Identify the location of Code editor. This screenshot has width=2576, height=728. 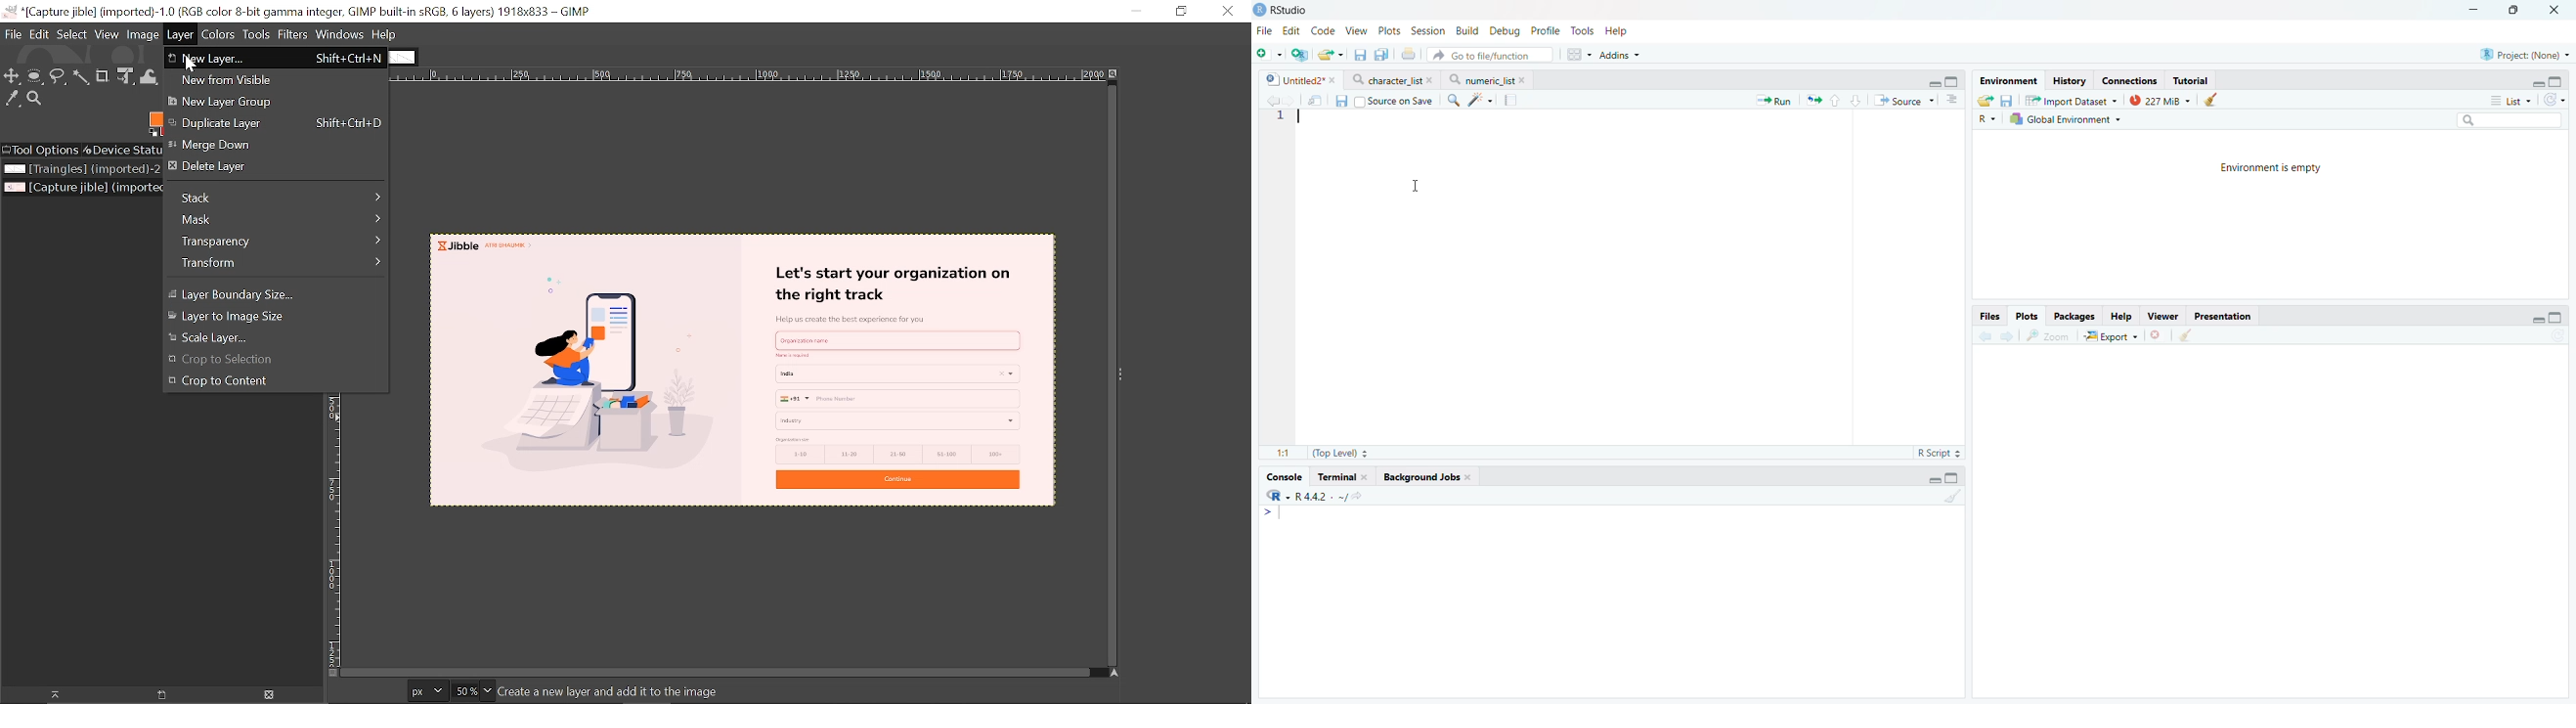
(1573, 275).